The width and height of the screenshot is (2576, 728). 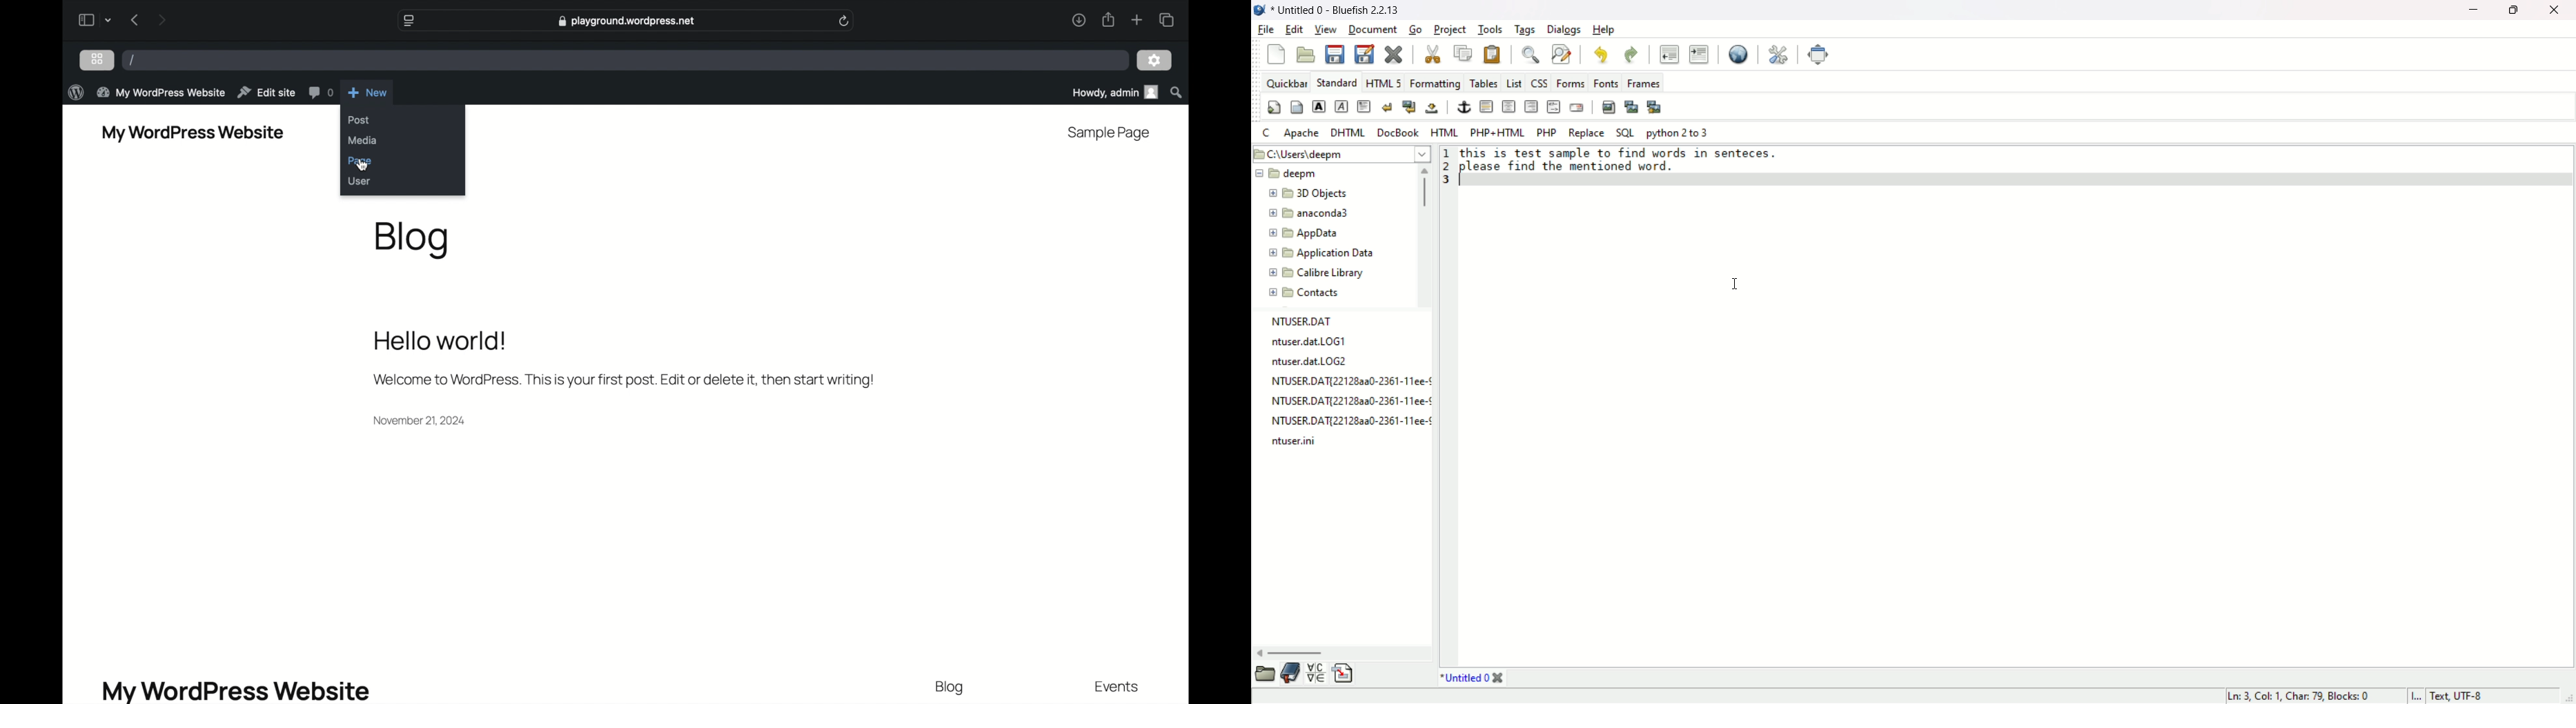 What do you see at coordinates (1304, 294) in the screenshot?
I see `contacts` at bounding box center [1304, 294].